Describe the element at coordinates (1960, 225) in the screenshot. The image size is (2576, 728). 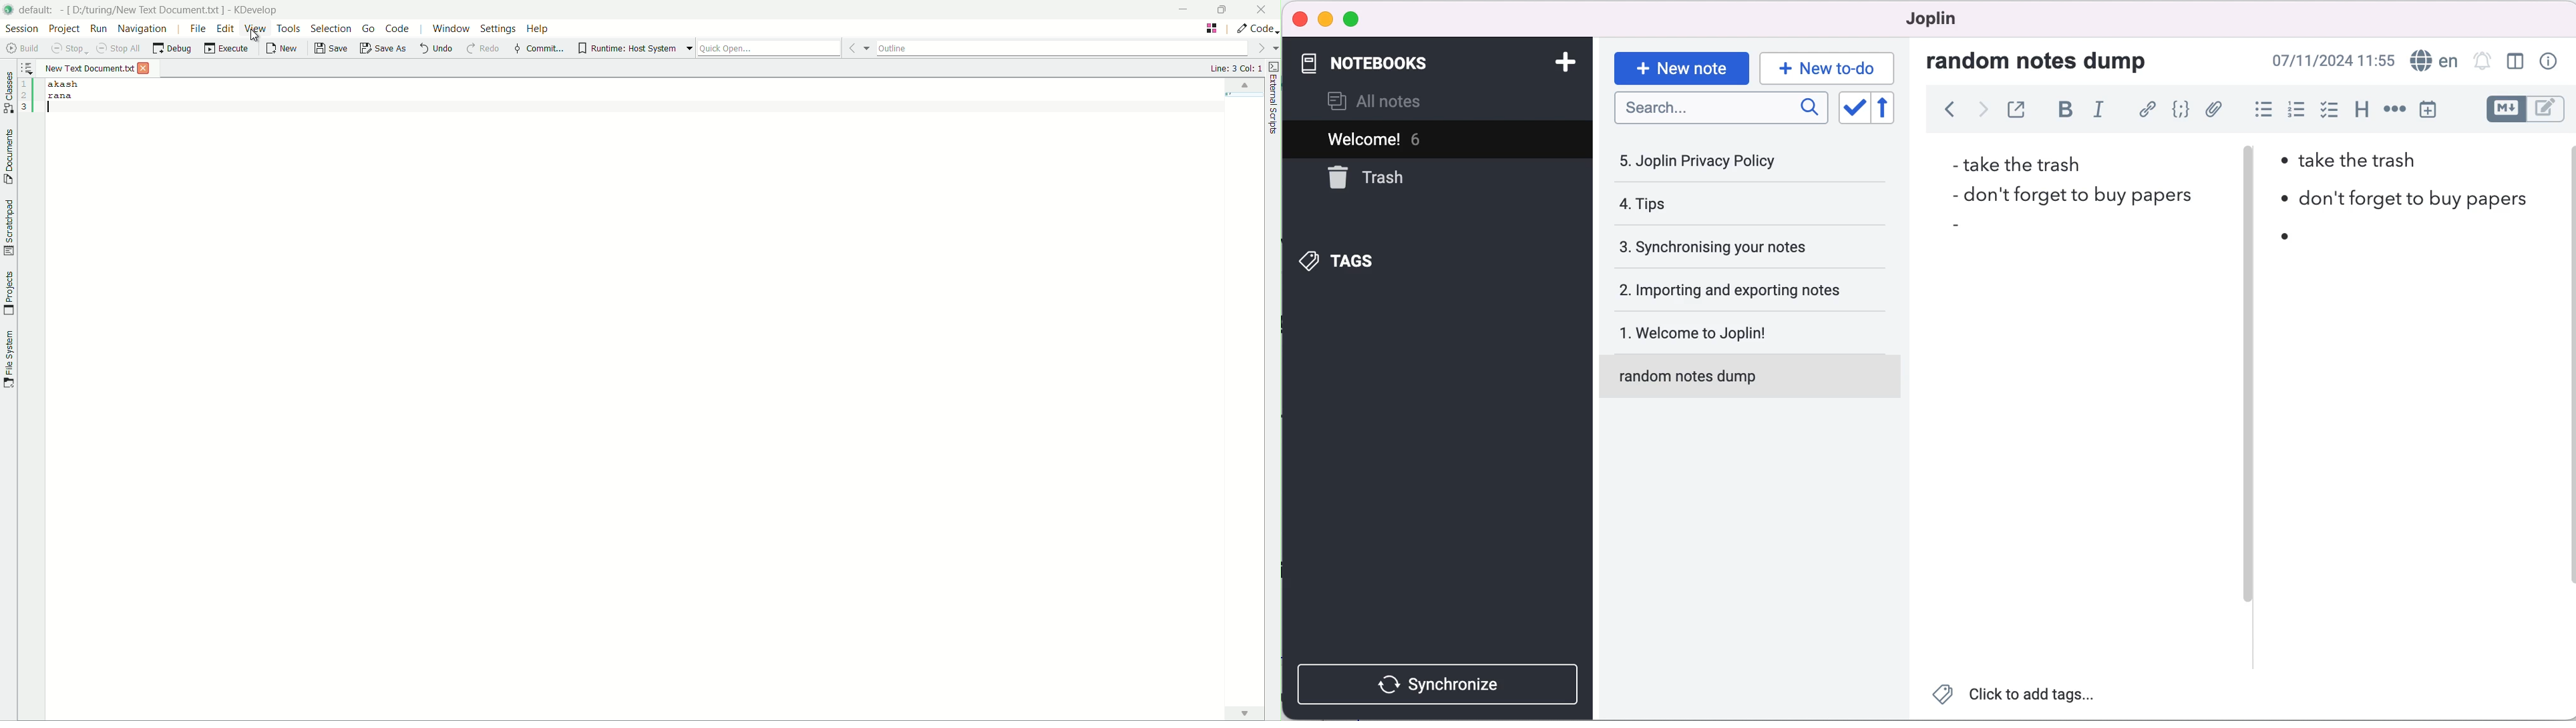
I see `bullet point 3` at that location.